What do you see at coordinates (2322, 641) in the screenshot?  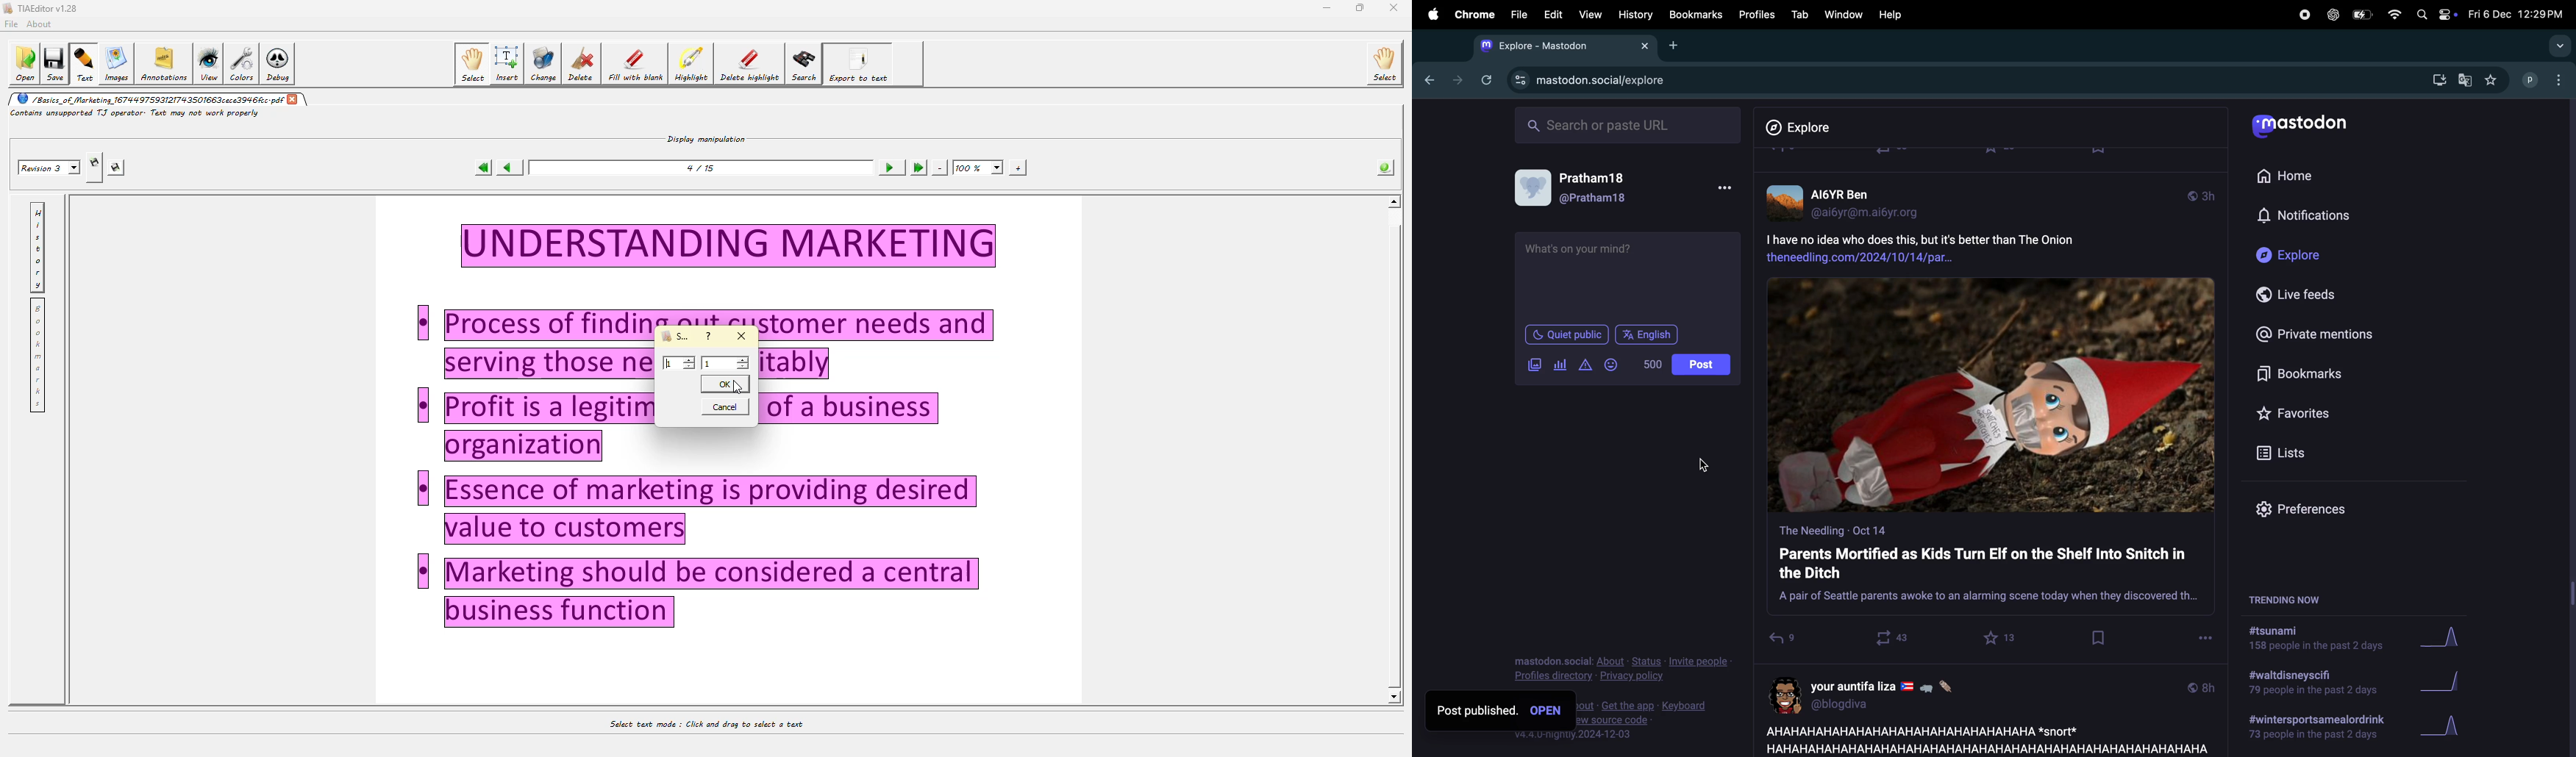 I see `#tsunami` at bounding box center [2322, 641].